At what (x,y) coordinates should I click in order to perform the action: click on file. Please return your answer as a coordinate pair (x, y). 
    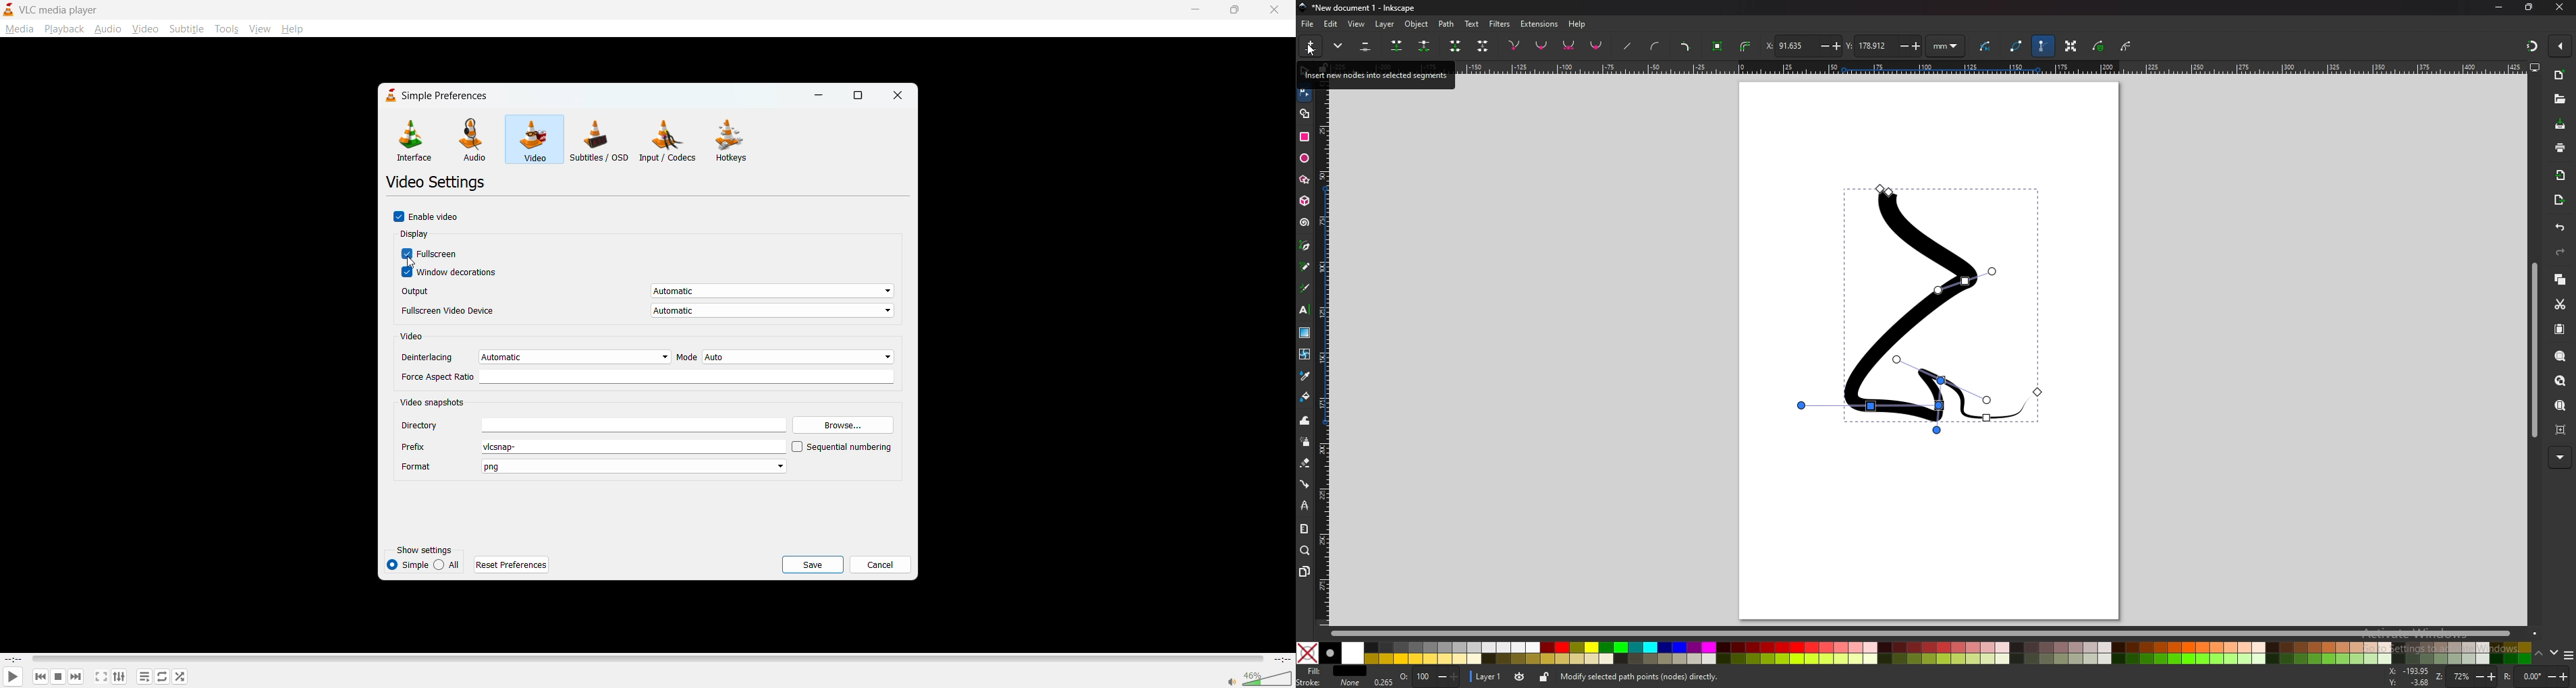
    Looking at the image, I should click on (1309, 24).